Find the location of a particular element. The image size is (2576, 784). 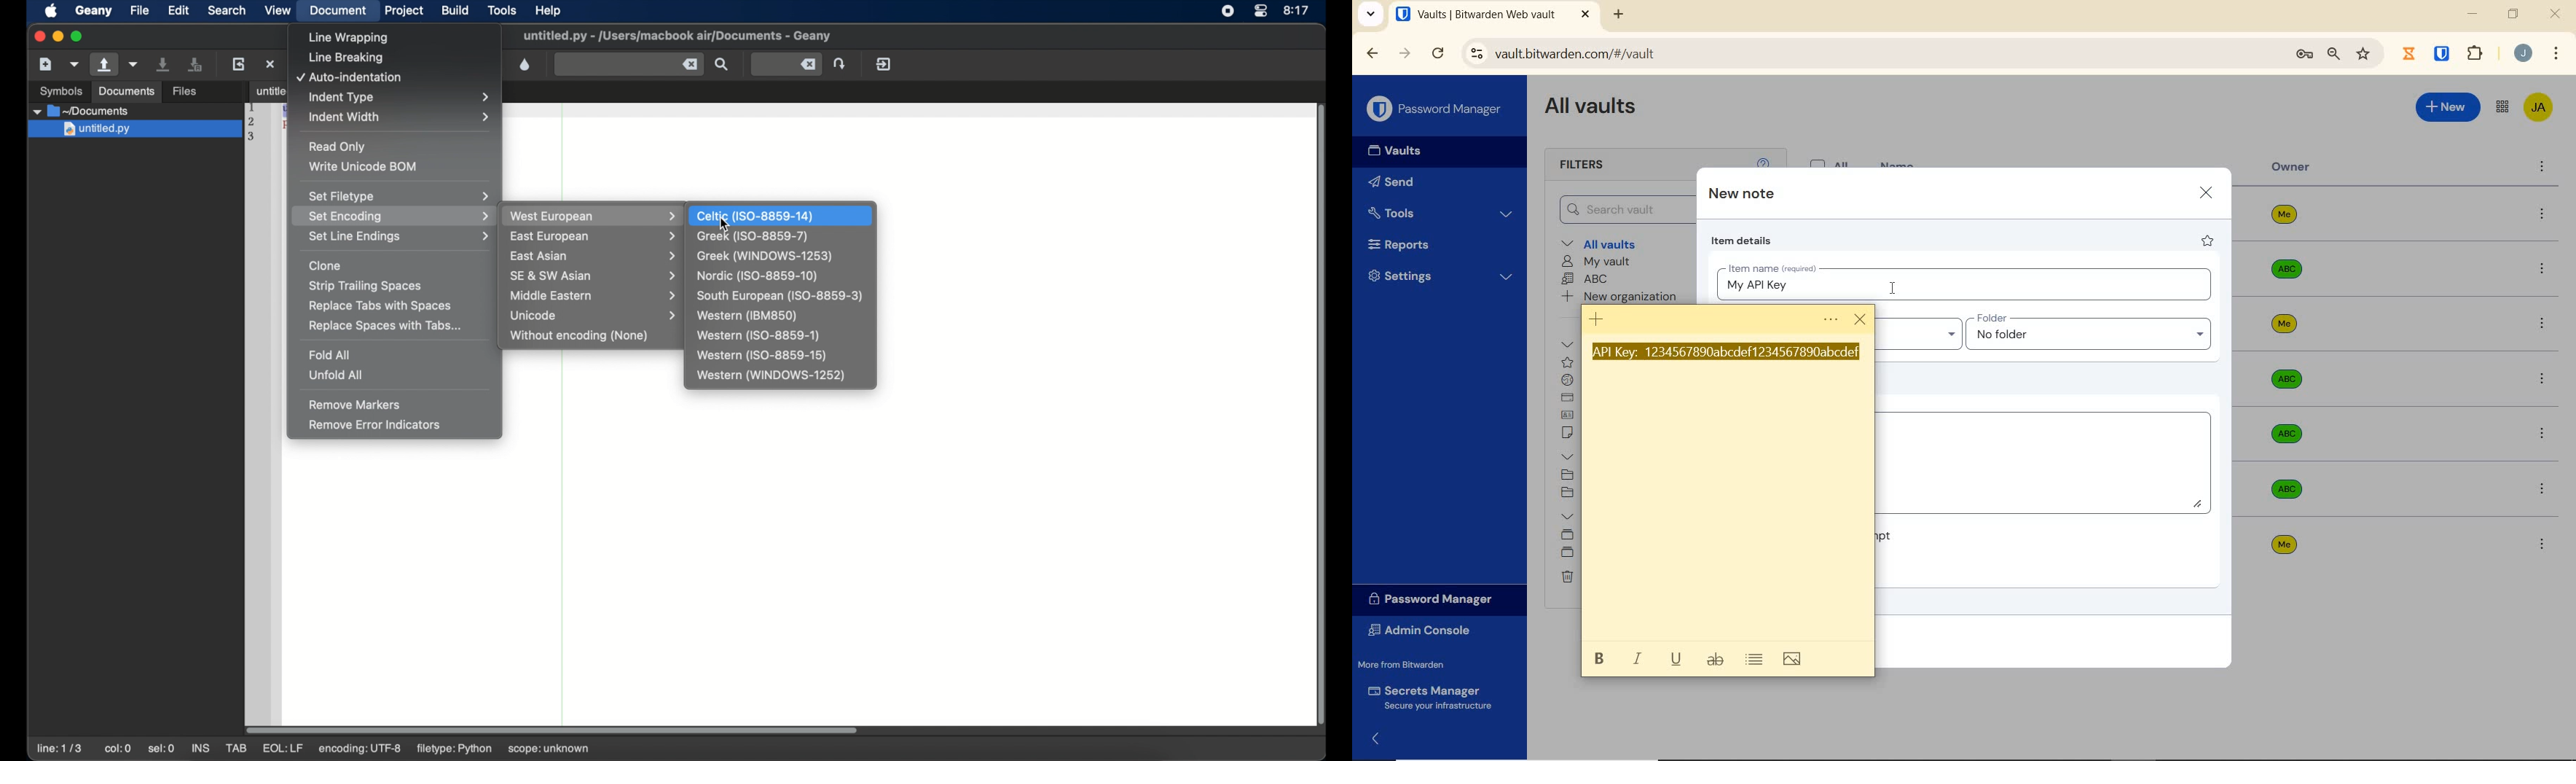

Owner Name is located at coordinates (2285, 380).